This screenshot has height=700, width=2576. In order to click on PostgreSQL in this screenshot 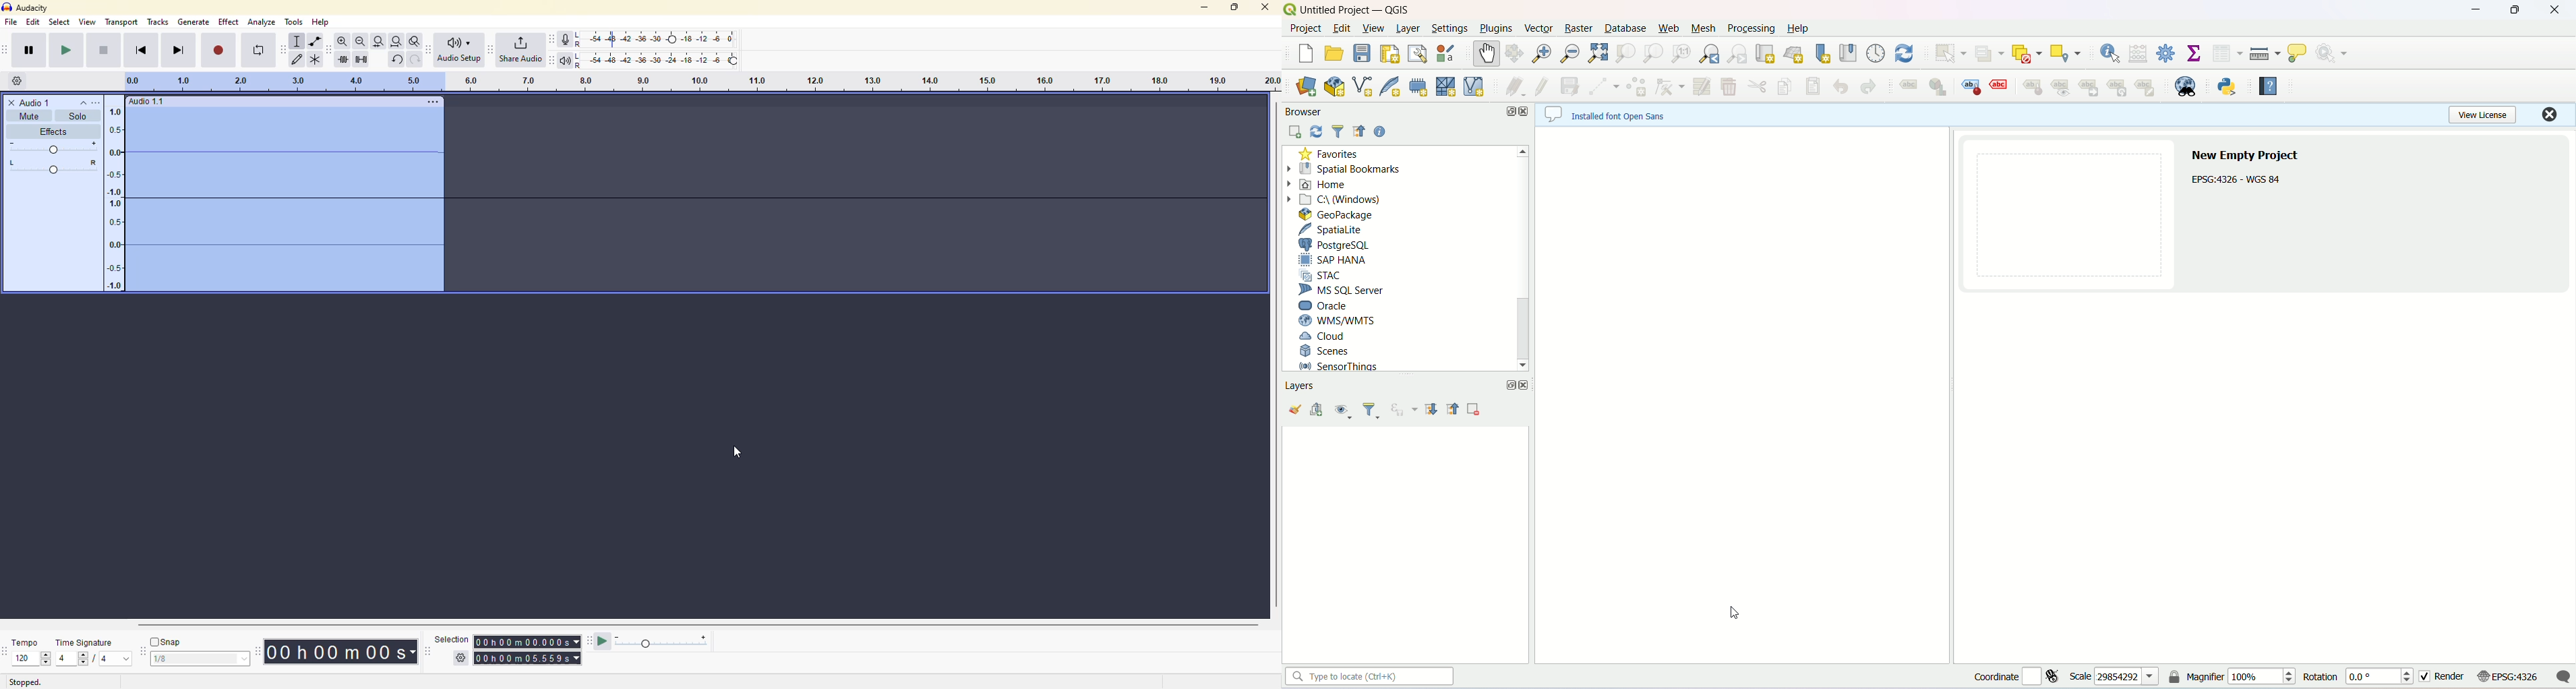, I will do `click(1338, 244)`.